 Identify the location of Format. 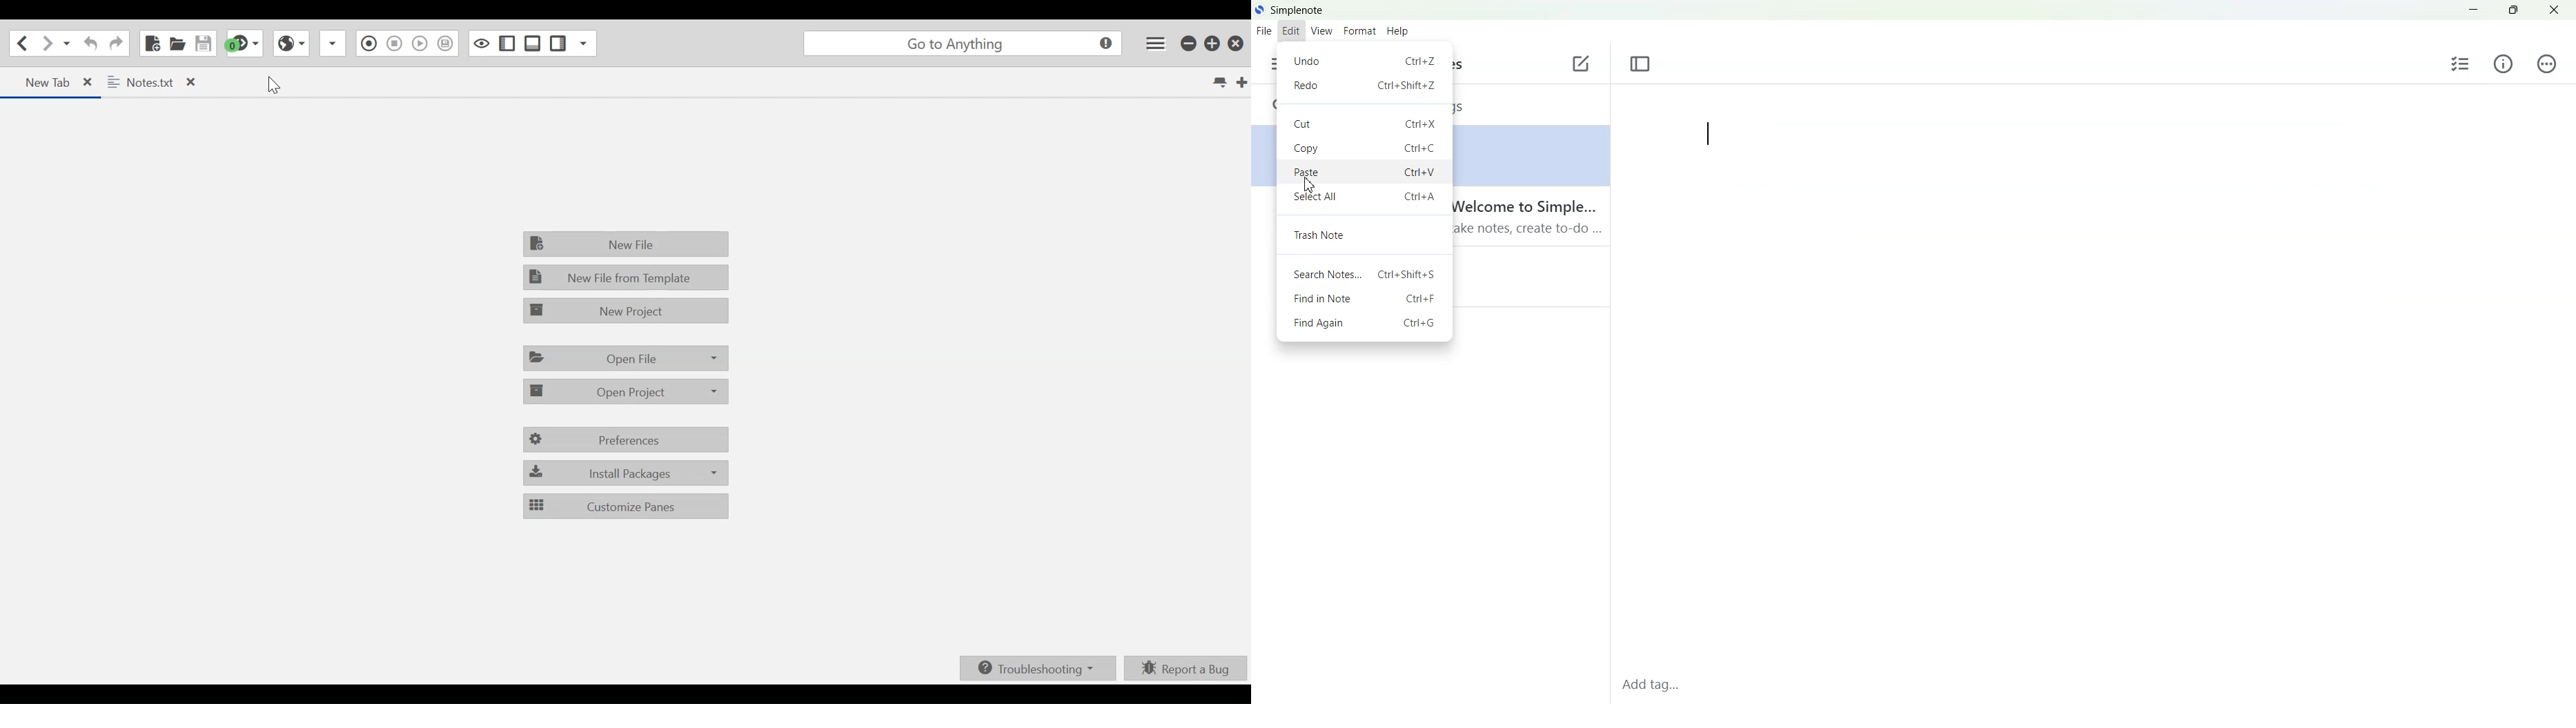
(1359, 32).